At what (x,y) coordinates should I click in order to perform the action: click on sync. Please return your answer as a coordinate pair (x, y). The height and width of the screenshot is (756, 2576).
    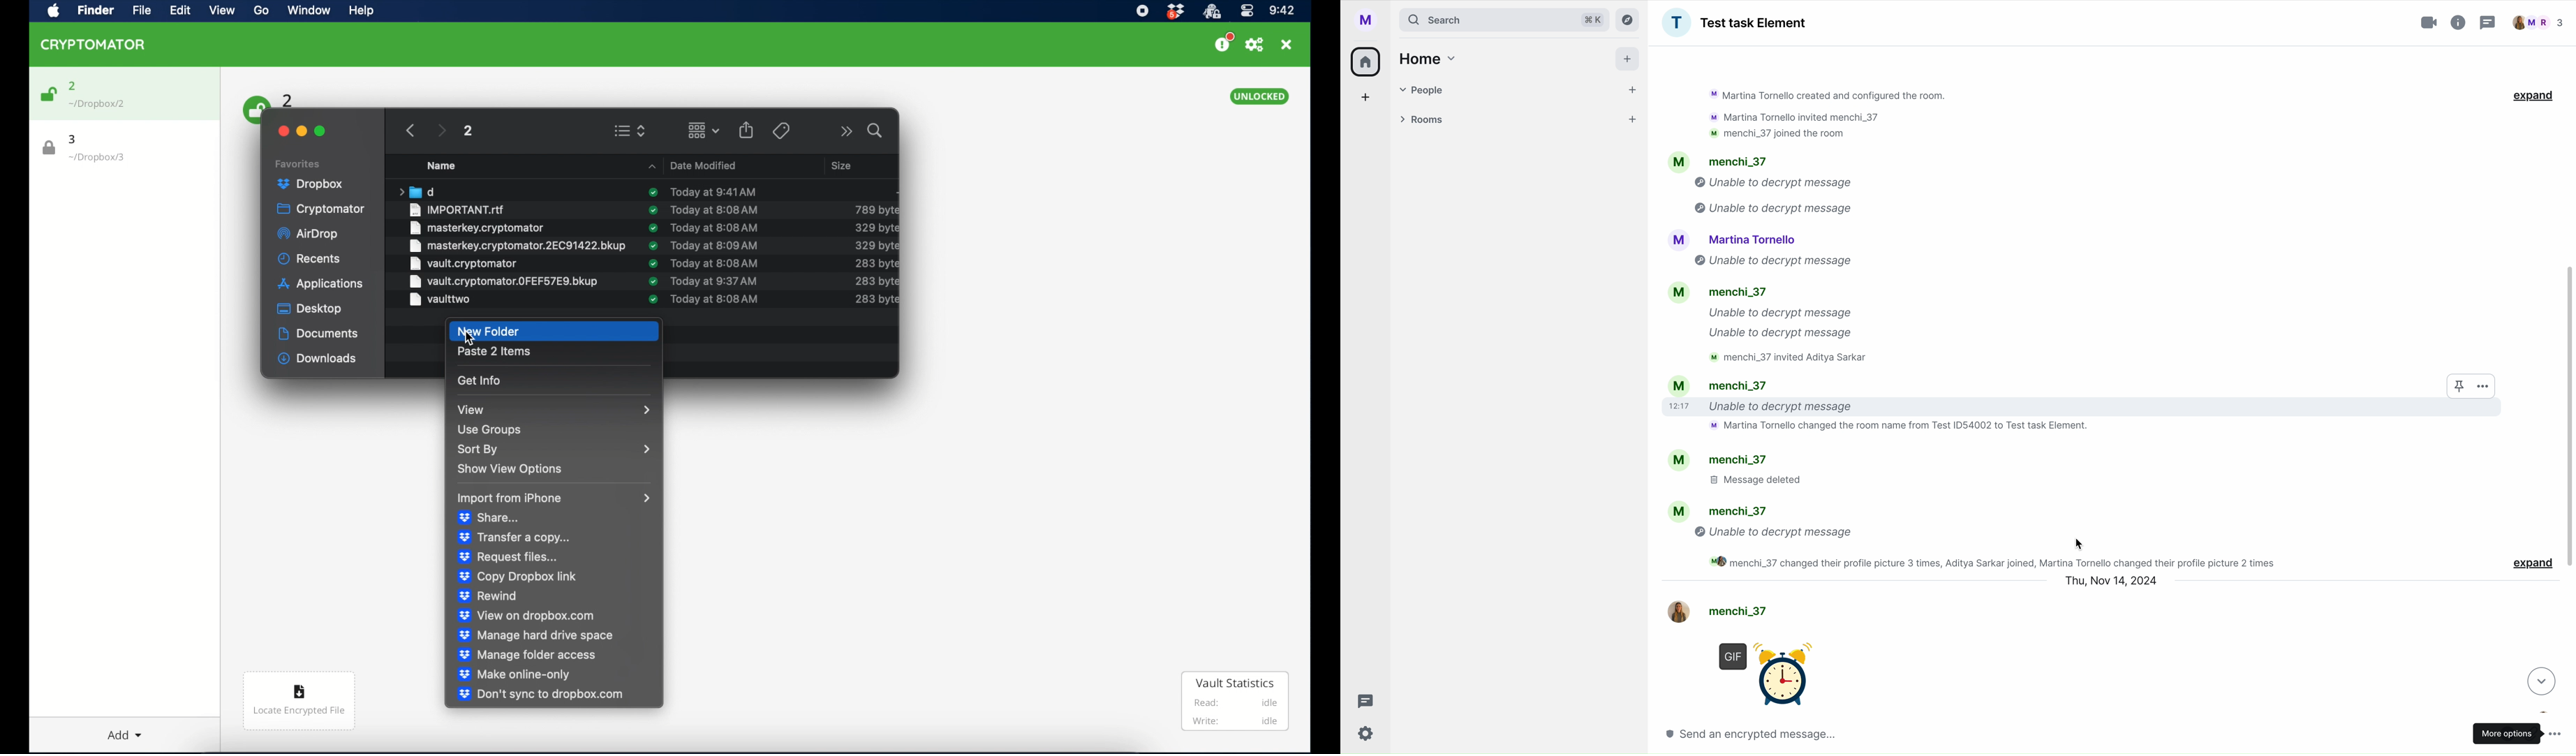
    Looking at the image, I should click on (653, 263).